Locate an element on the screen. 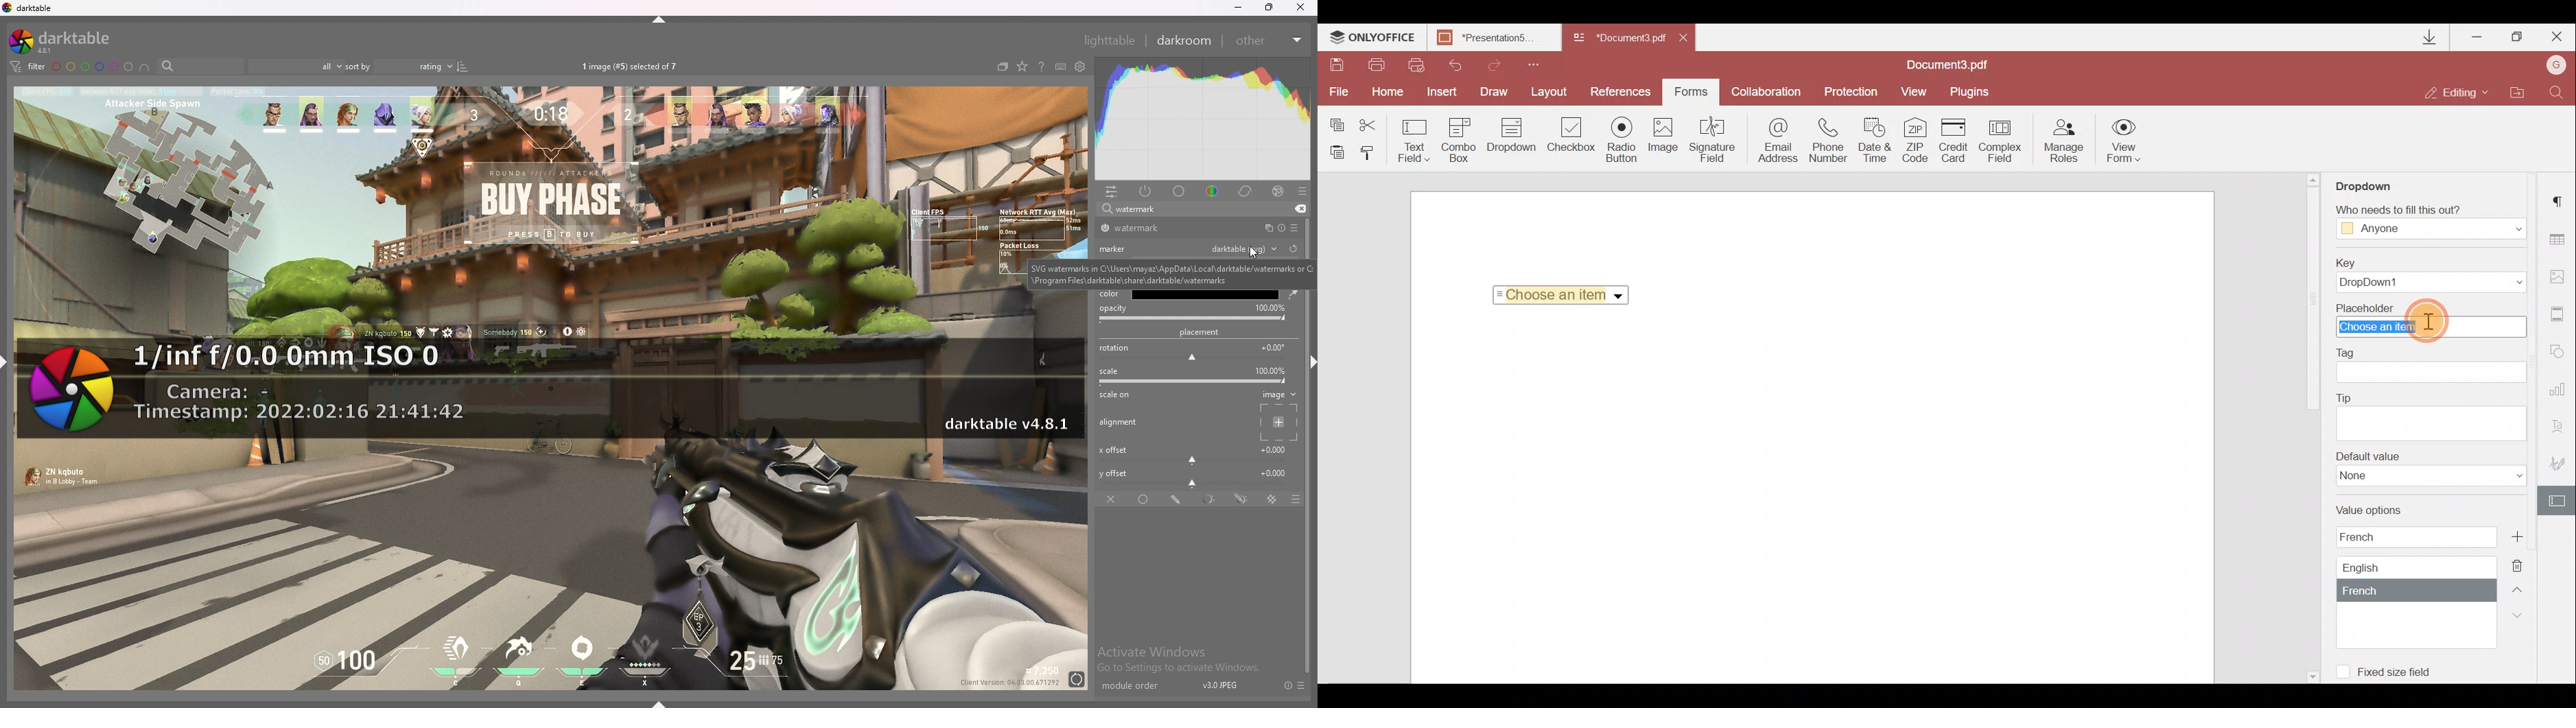 Image resolution: width=2576 pixels, height=728 pixels. multiple instances action is located at coordinates (1265, 228).